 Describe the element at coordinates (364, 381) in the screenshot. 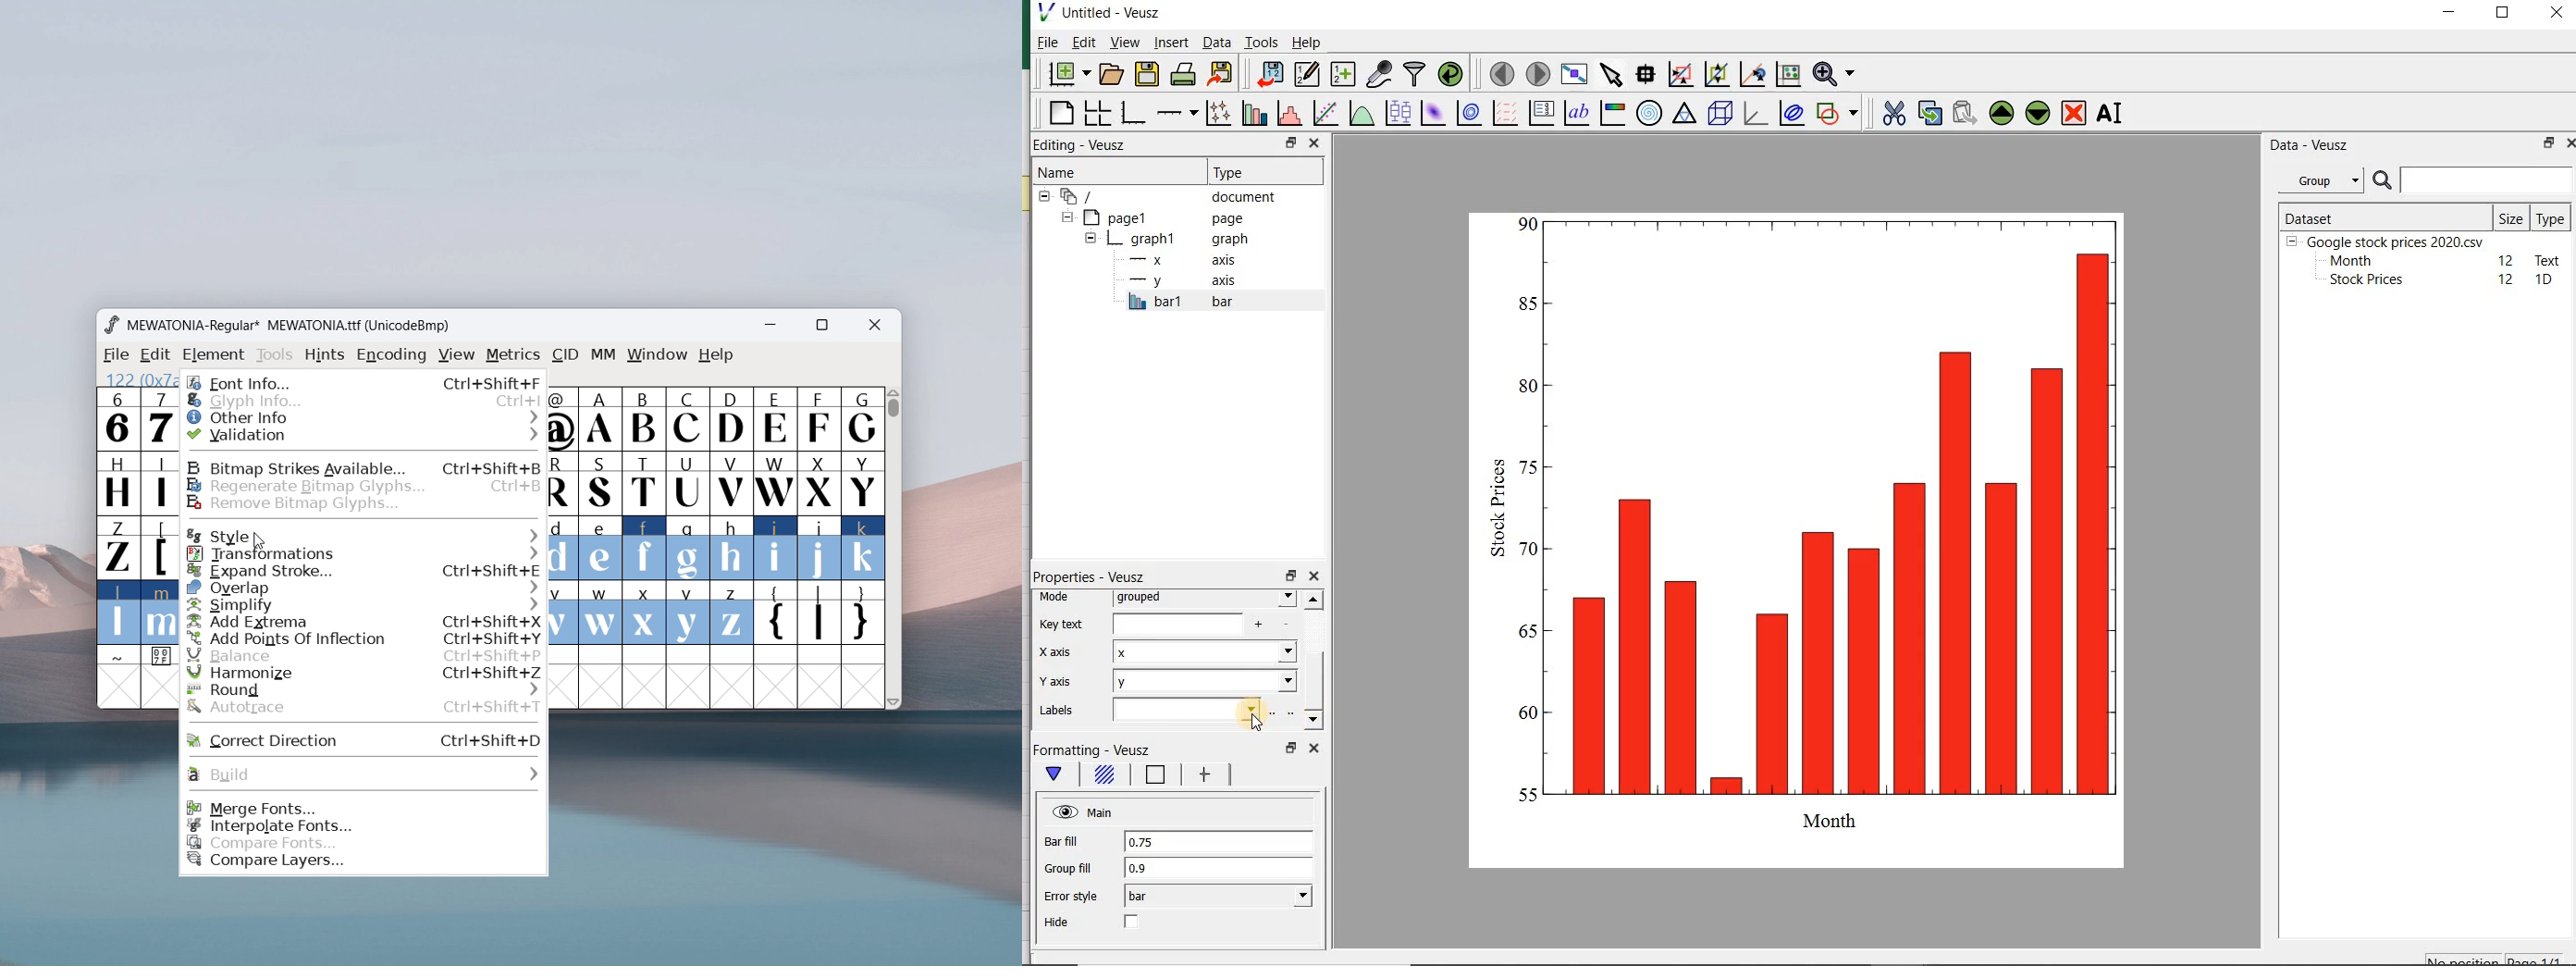

I see `font info` at that location.